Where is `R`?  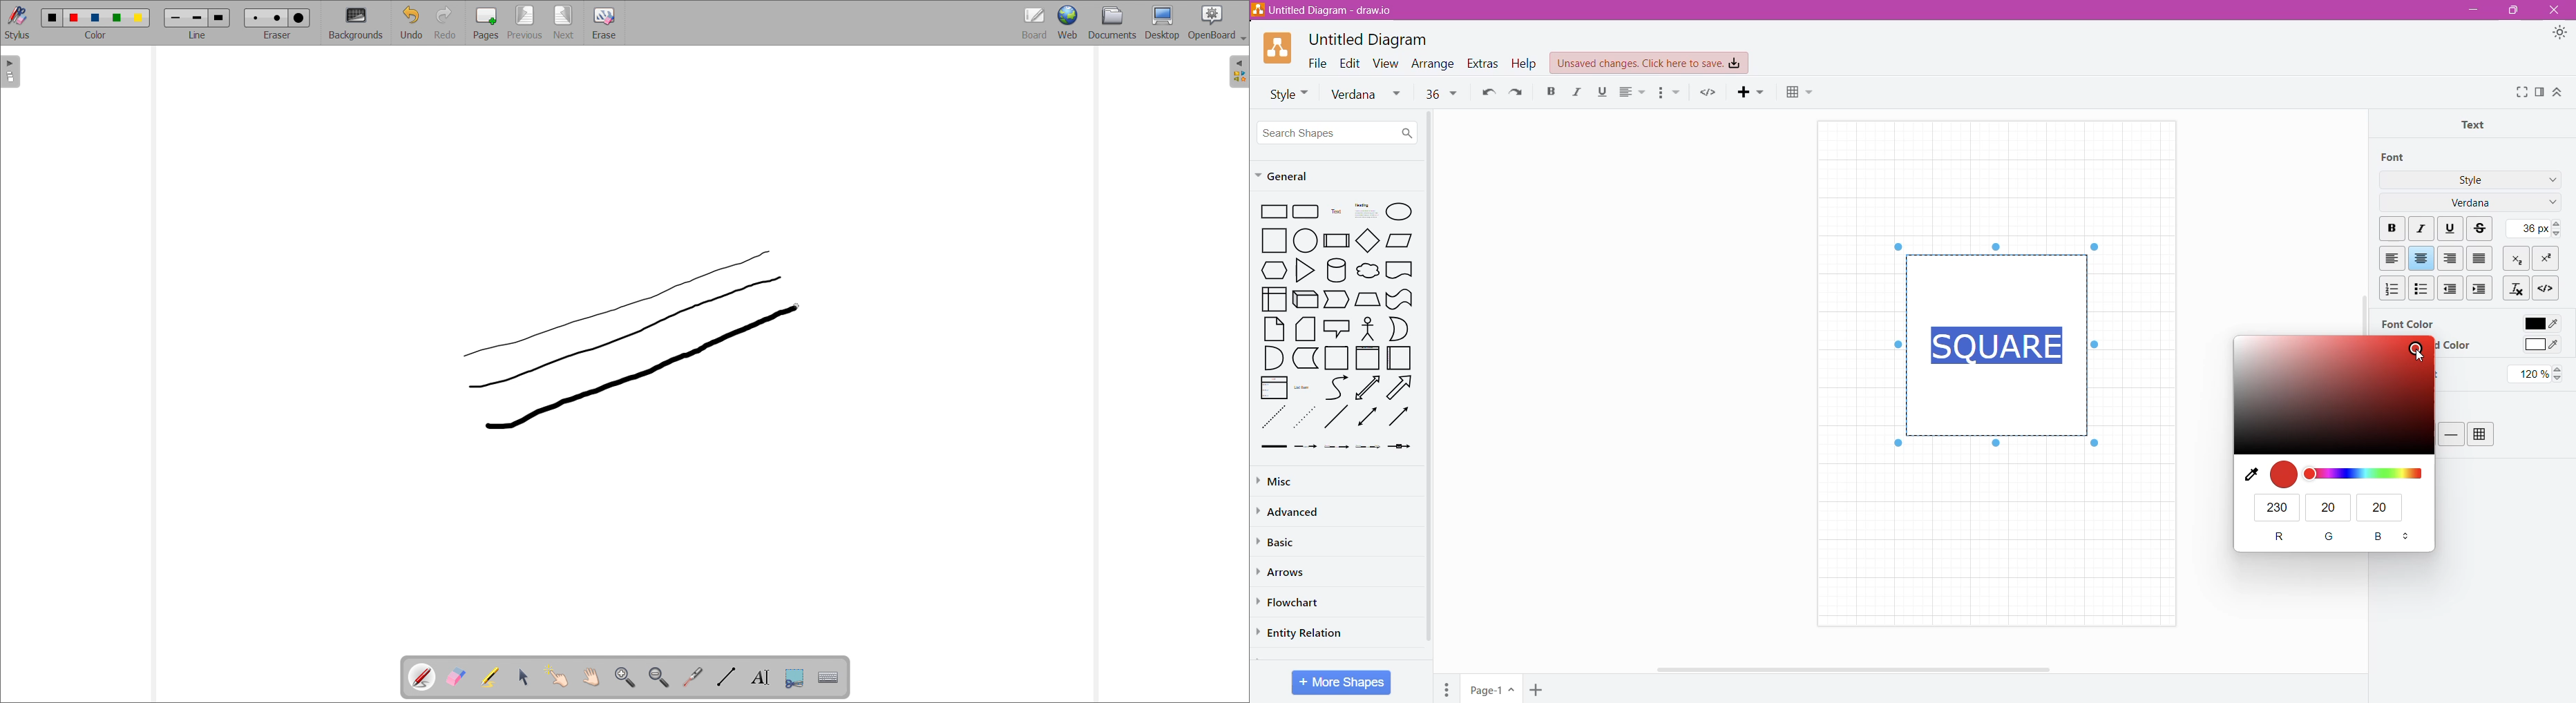
R is located at coordinates (2279, 537).